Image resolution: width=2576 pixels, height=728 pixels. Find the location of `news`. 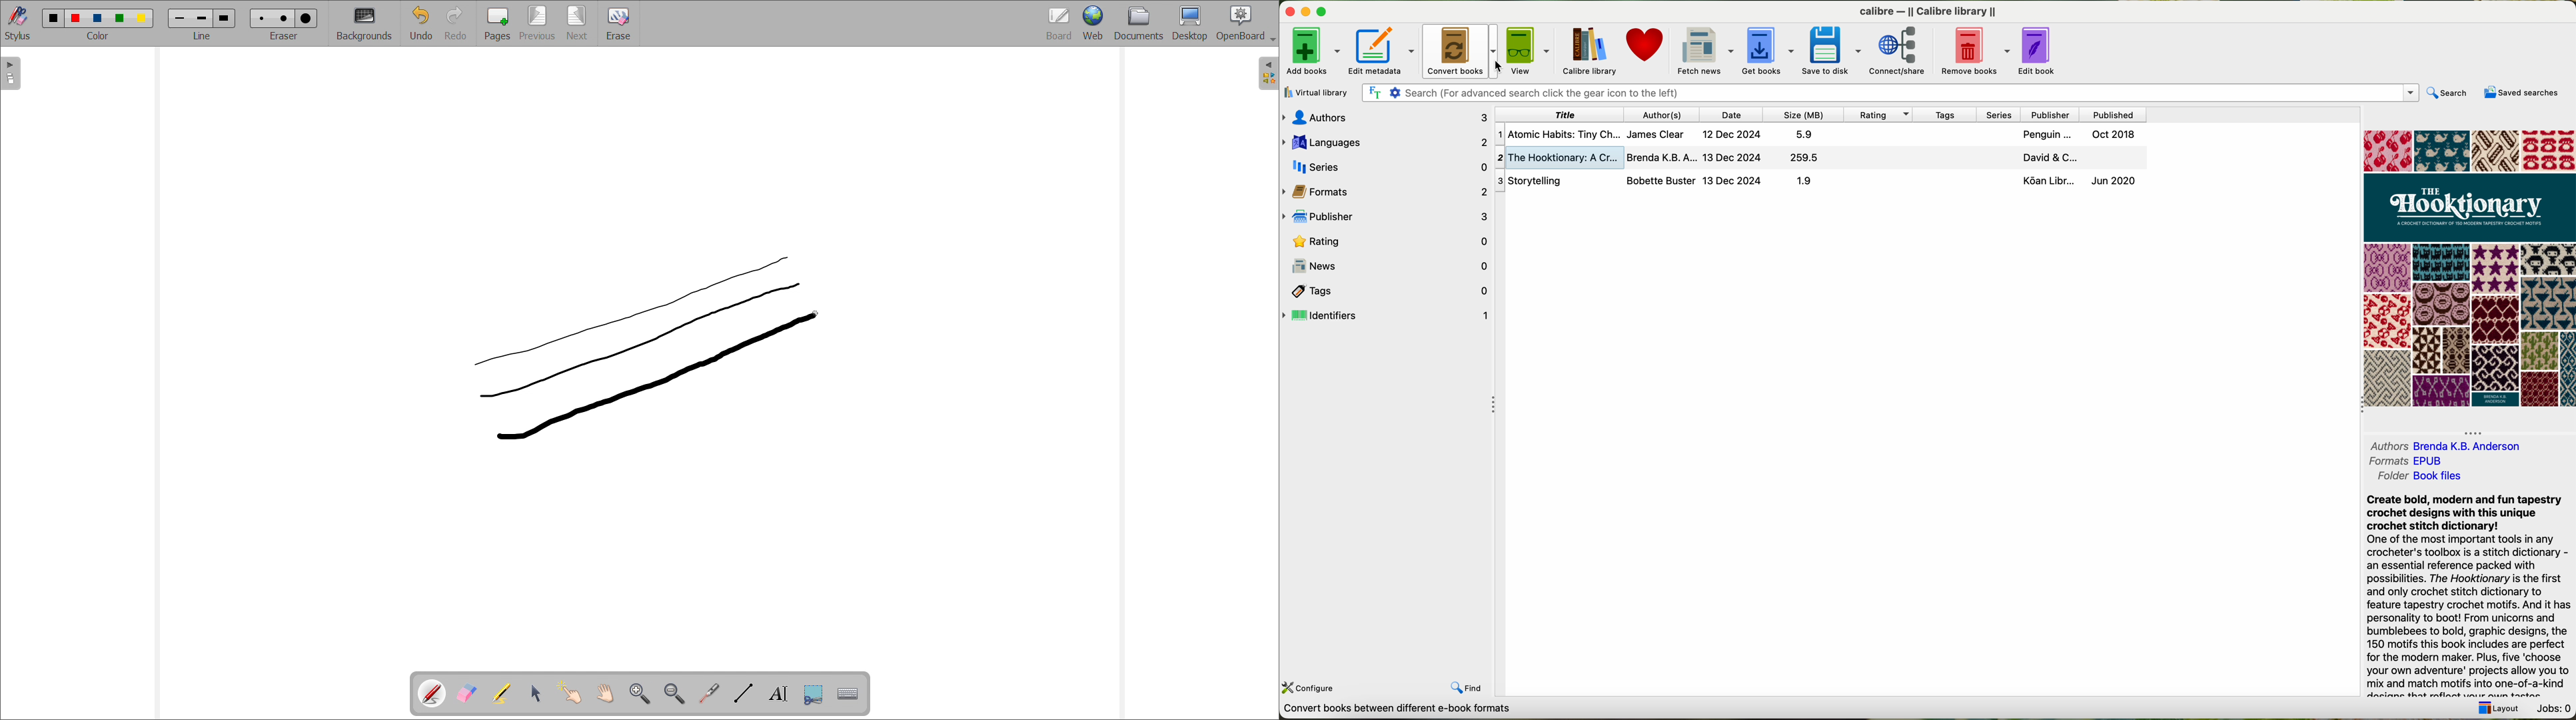

news is located at coordinates (1386, 265).